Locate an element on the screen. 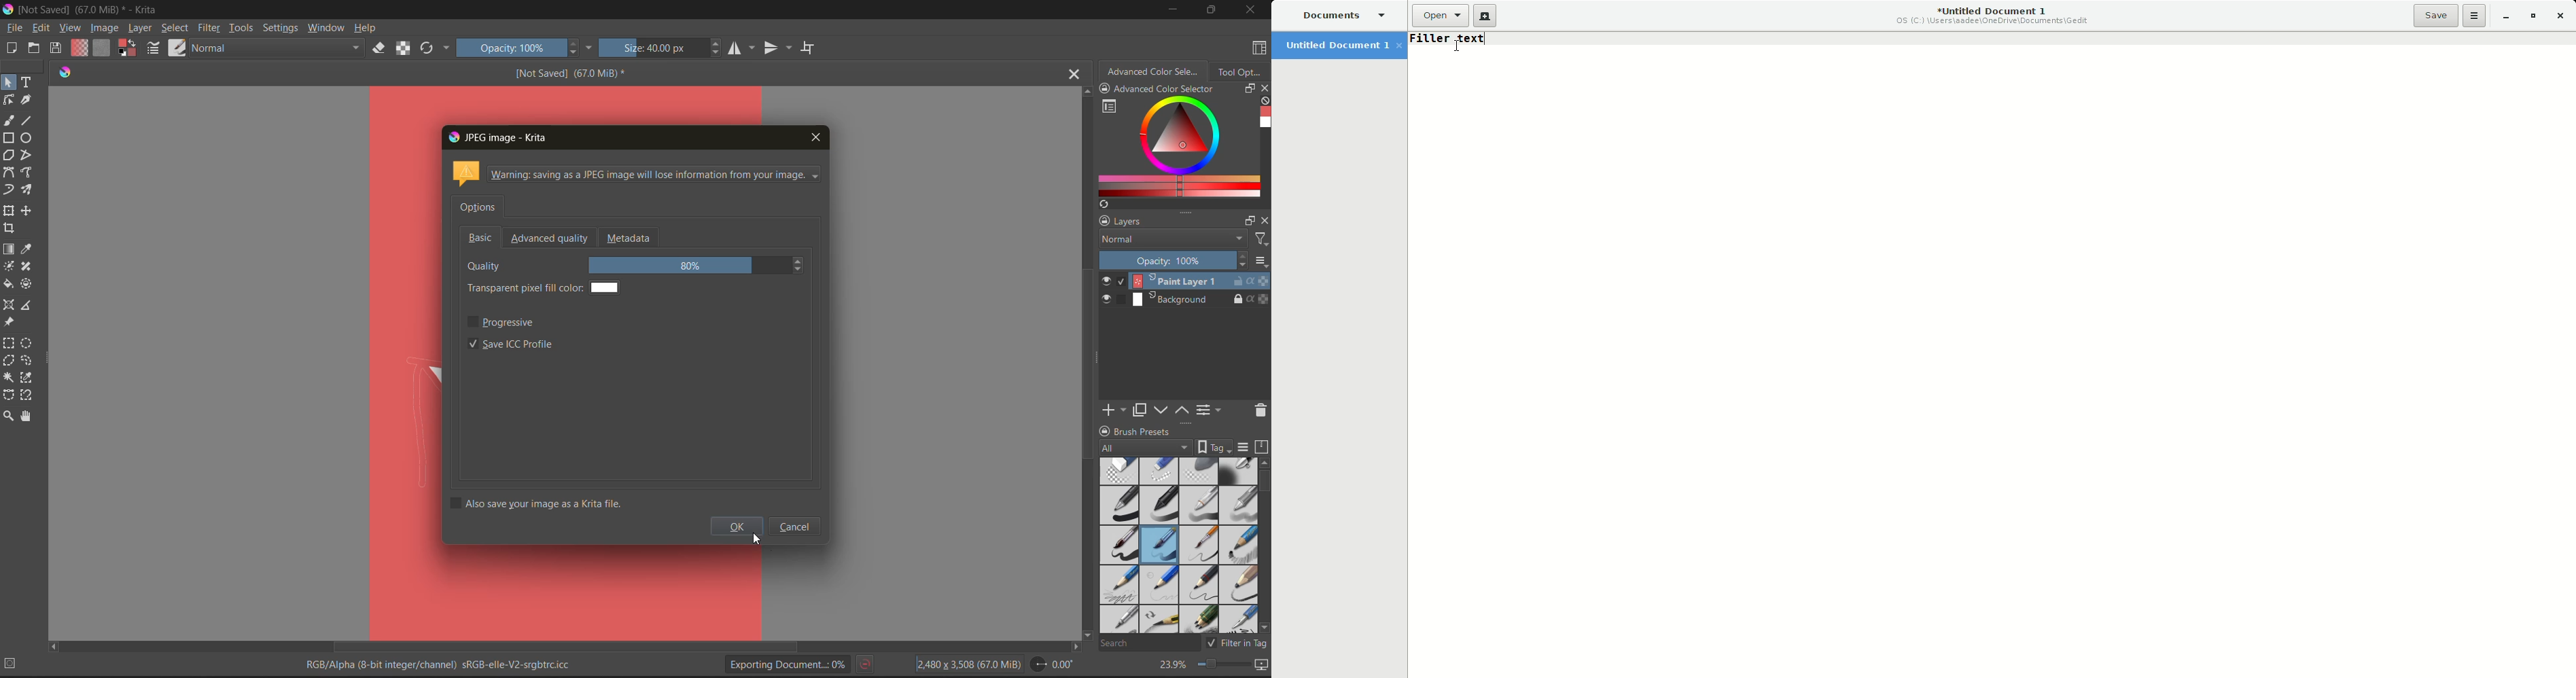 This screenshot has height=700, width=2576. tools is located at coordinates (9, 395).